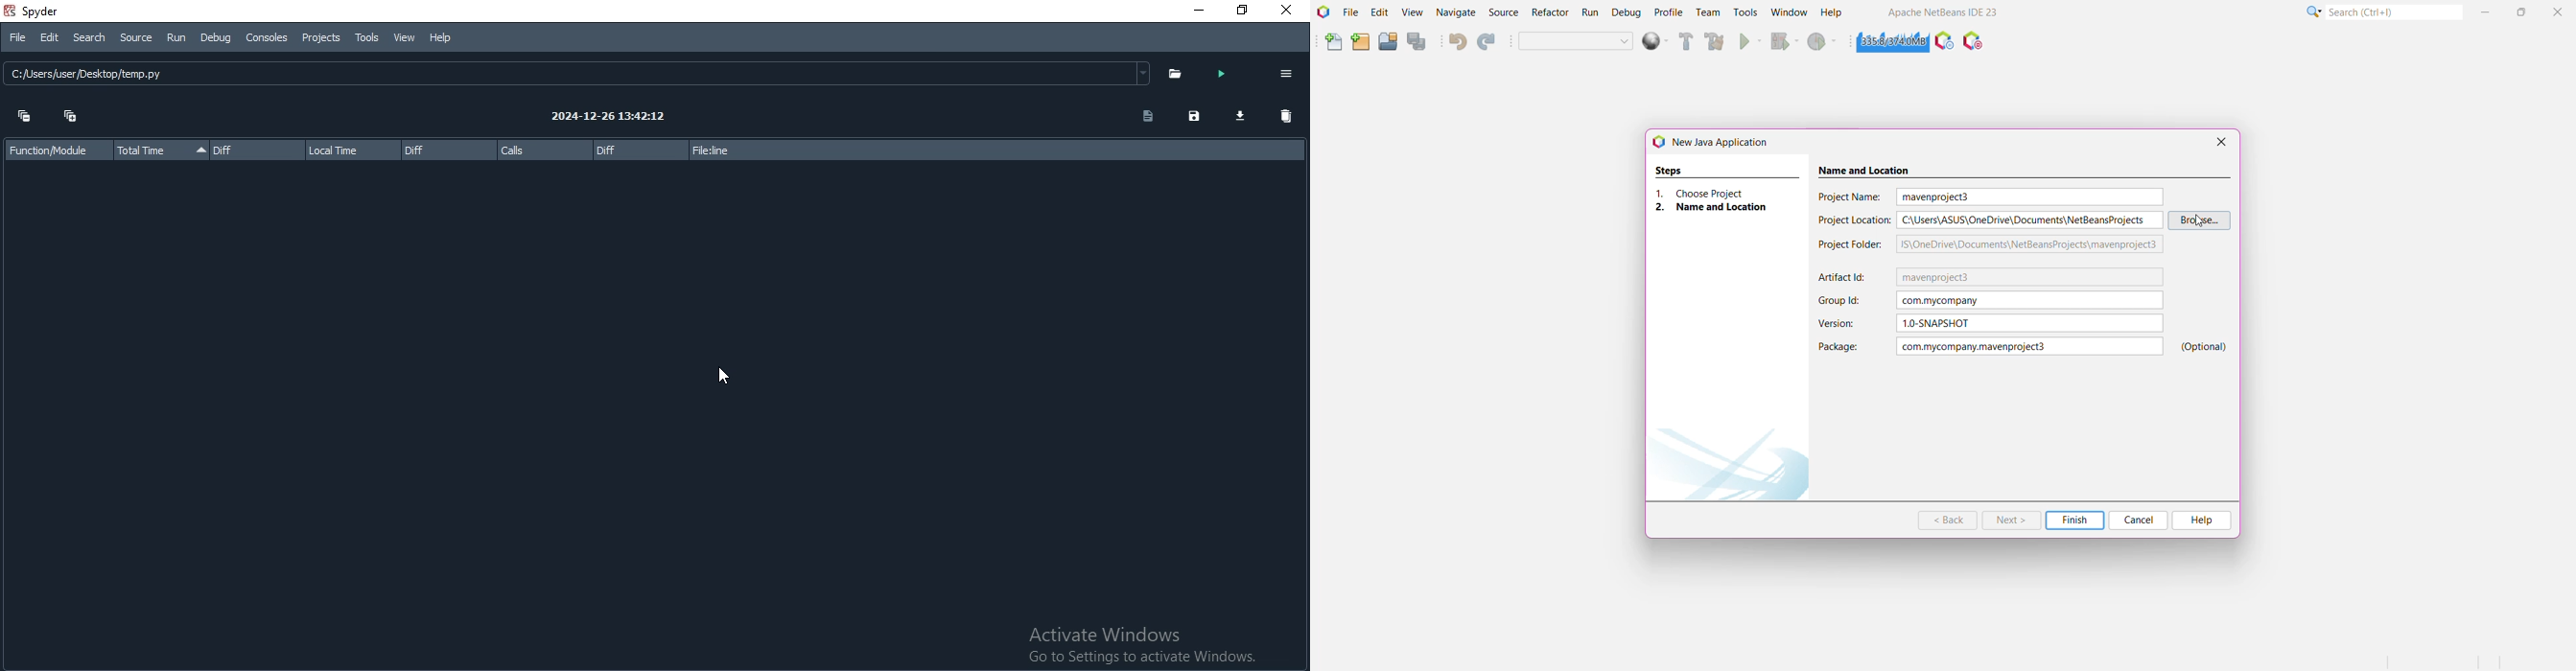  I want to click on Consoles, so click(269, 38).